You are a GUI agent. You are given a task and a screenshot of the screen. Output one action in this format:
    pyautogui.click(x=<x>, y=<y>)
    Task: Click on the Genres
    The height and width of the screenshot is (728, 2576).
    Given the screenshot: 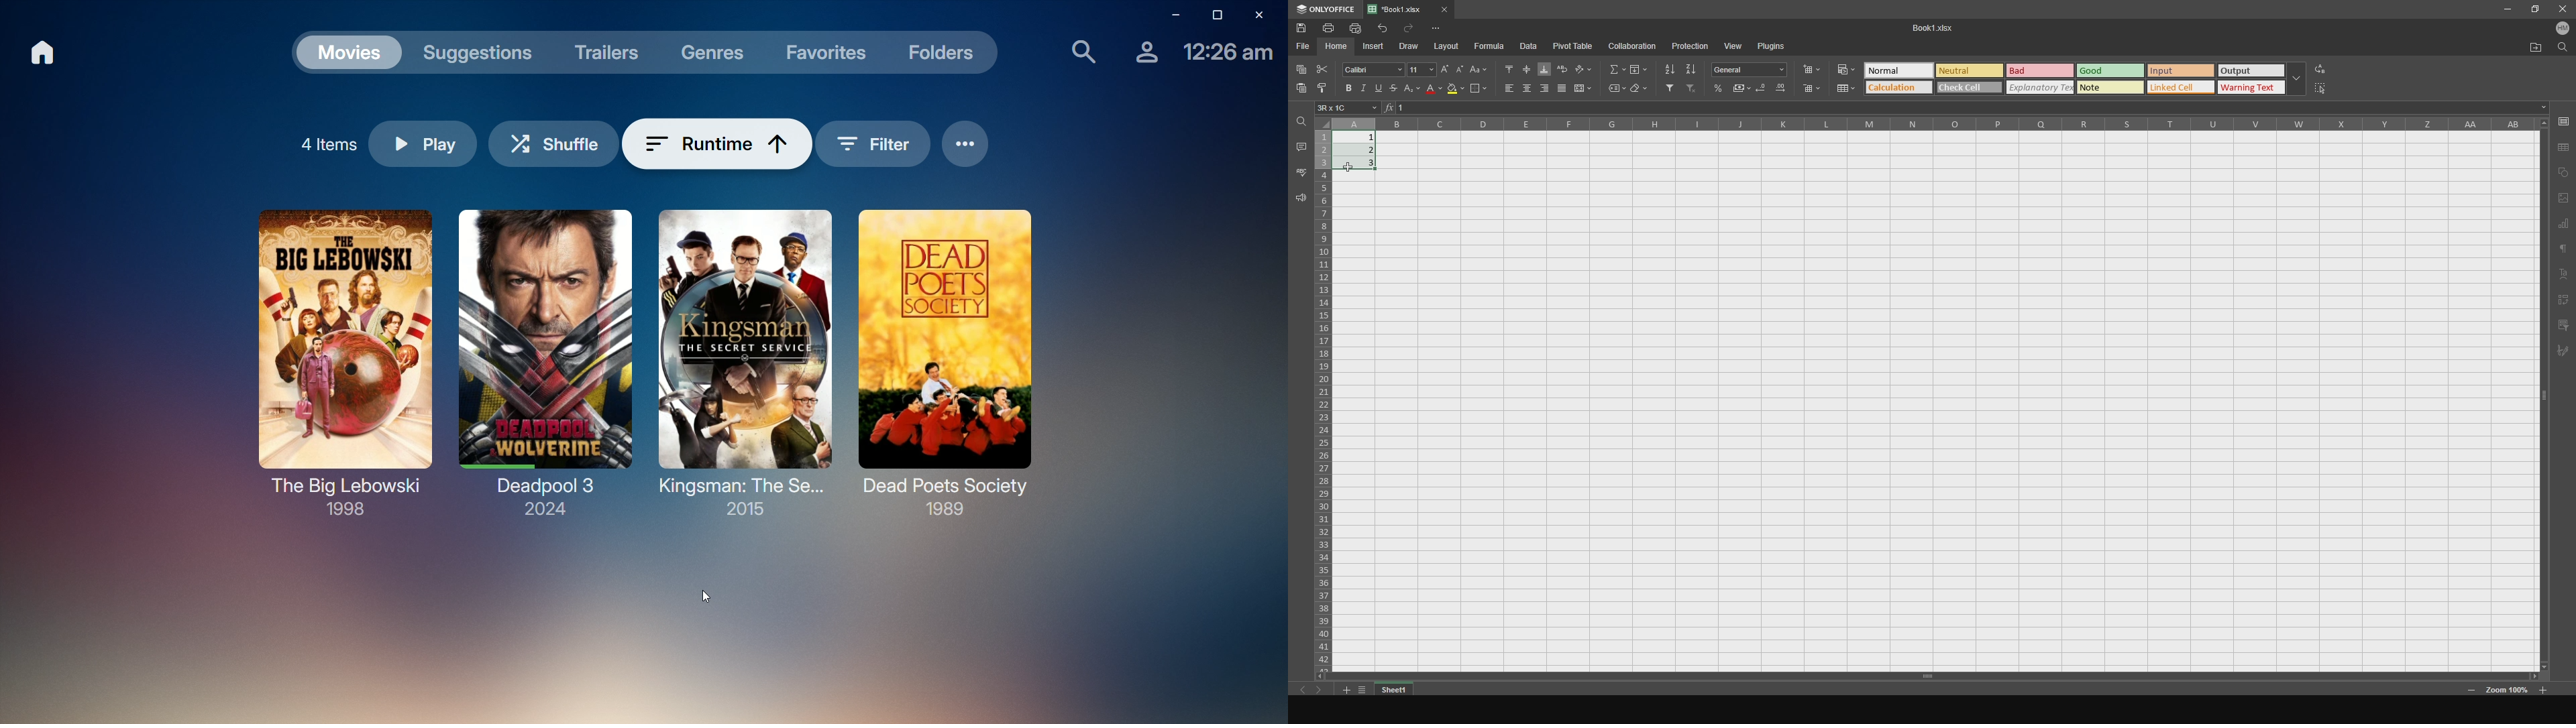 What is the action you would take?
    pyautogui.click(x=713, y=52)
    